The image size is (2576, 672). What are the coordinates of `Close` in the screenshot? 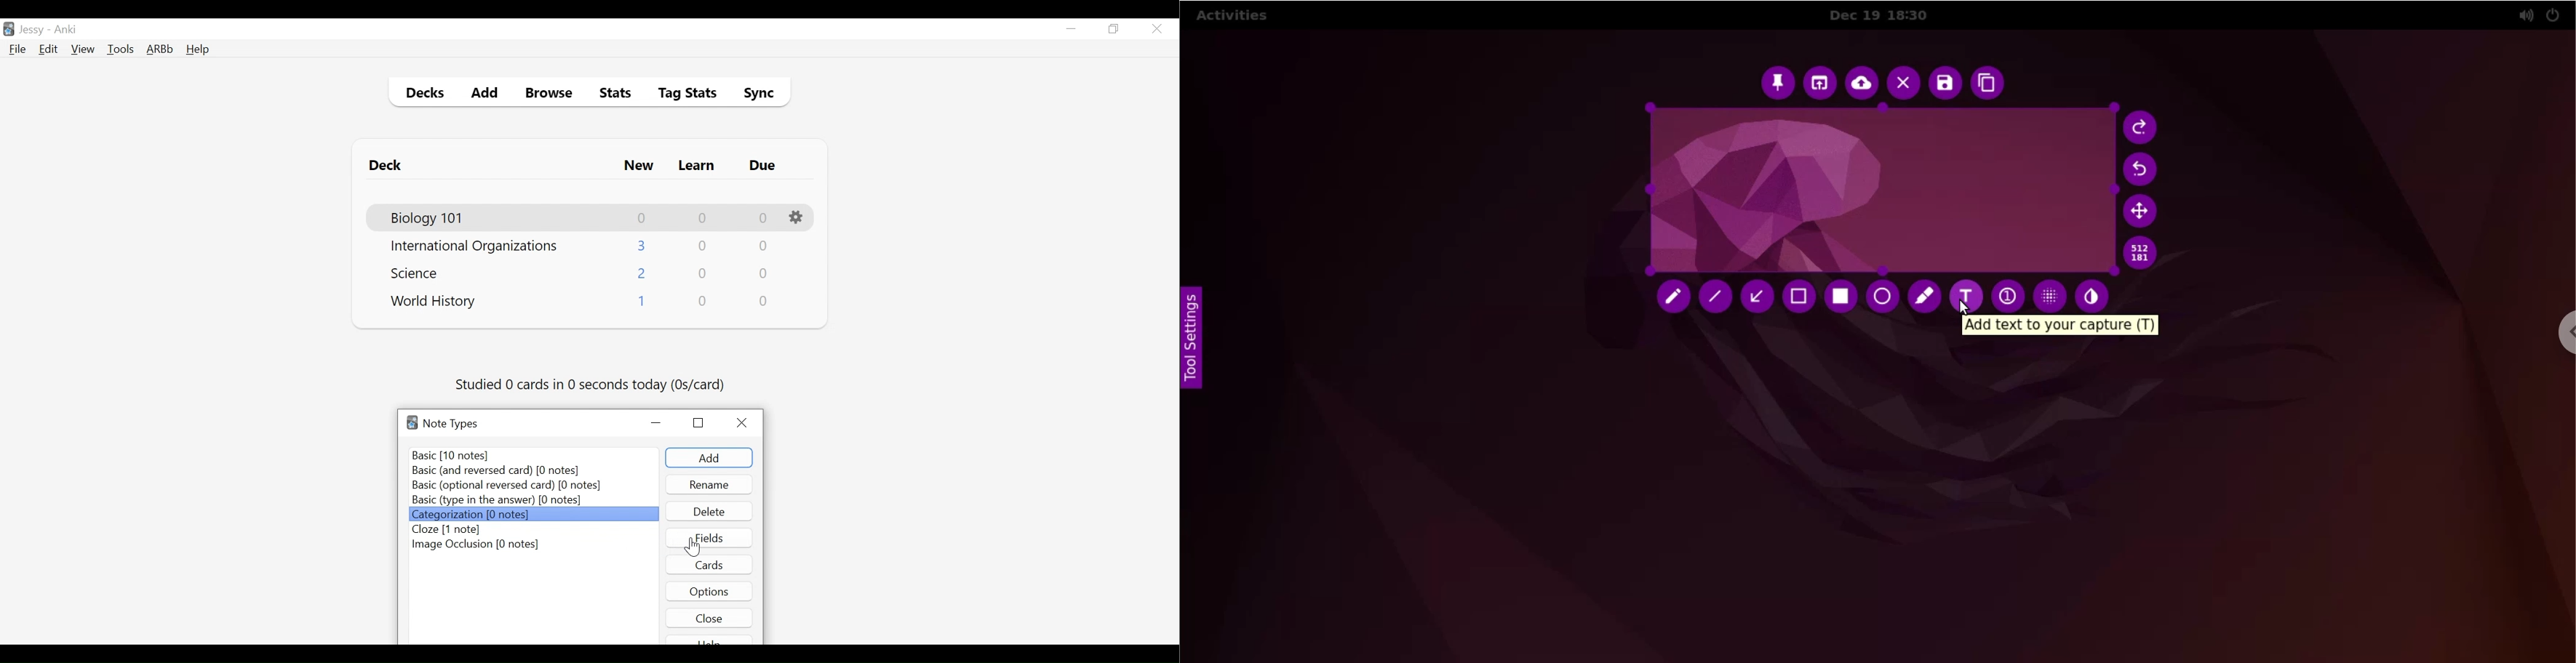 It's located at (745, 423).